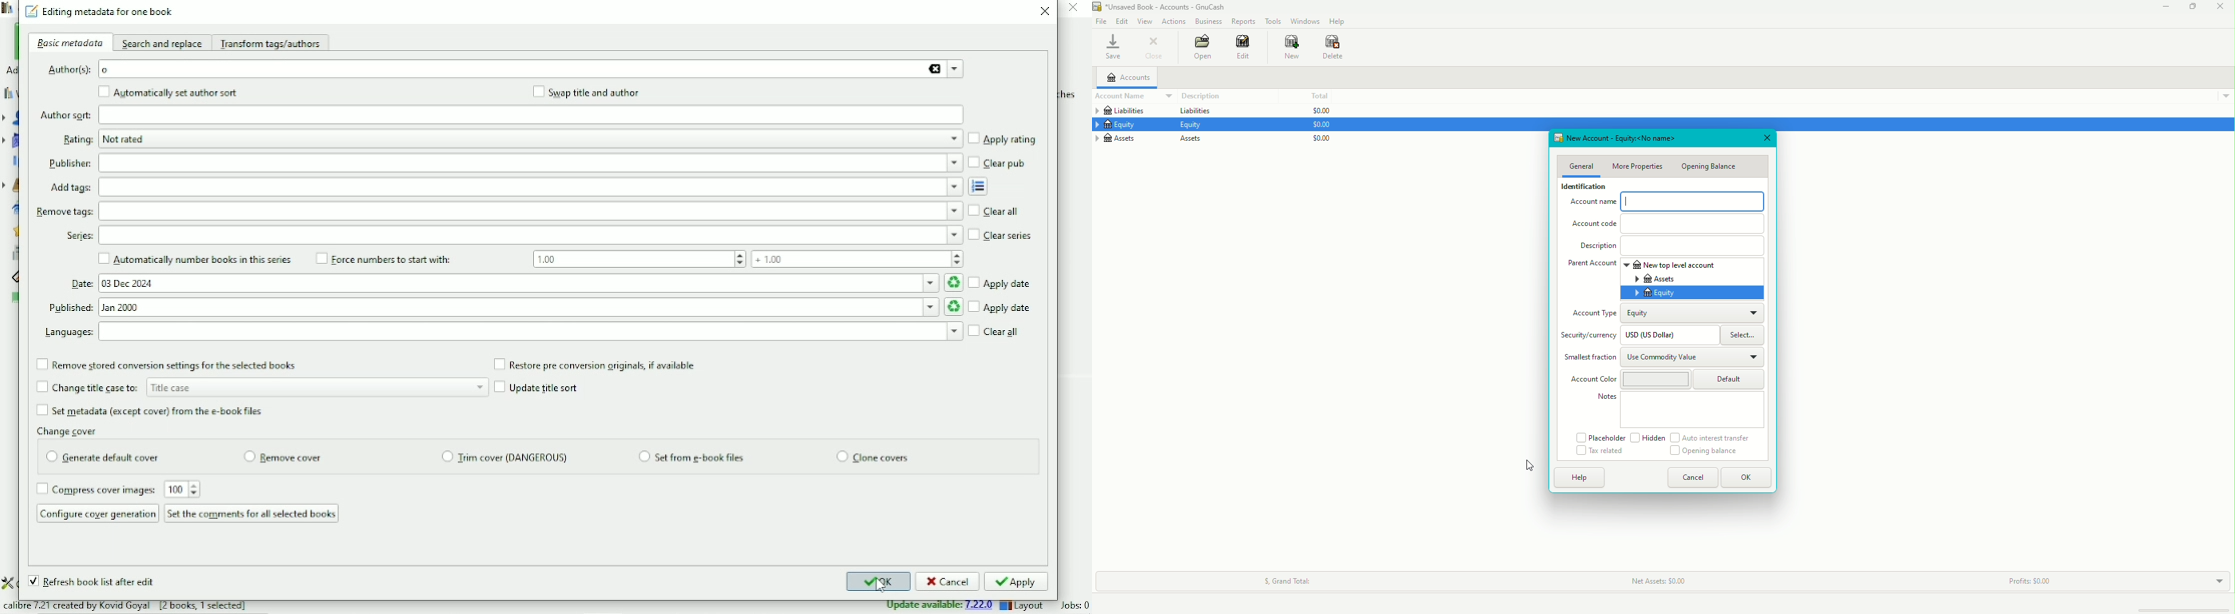 This screenshot has height=616, width=2240. Describe the element at coordinates (1649, 438) in the screenshot. I see `Hidden` at that location.